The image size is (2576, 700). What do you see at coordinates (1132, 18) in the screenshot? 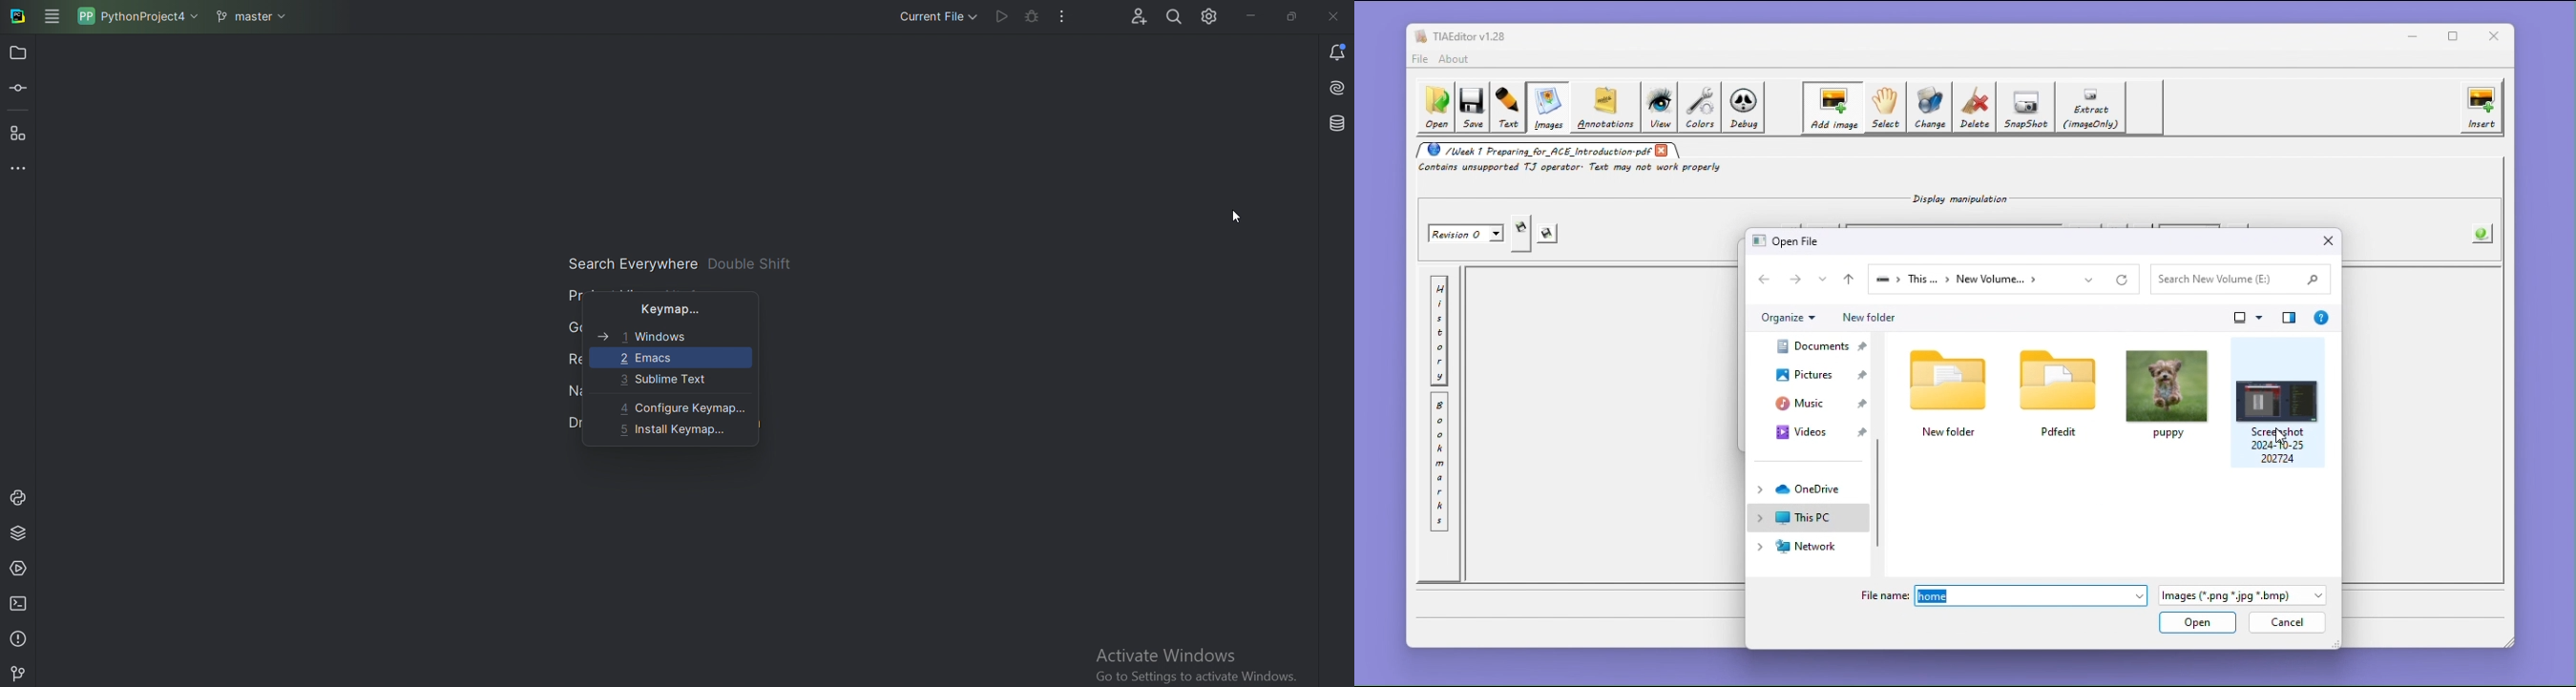
I see `Code with me` at bounding box center [1132, 18].